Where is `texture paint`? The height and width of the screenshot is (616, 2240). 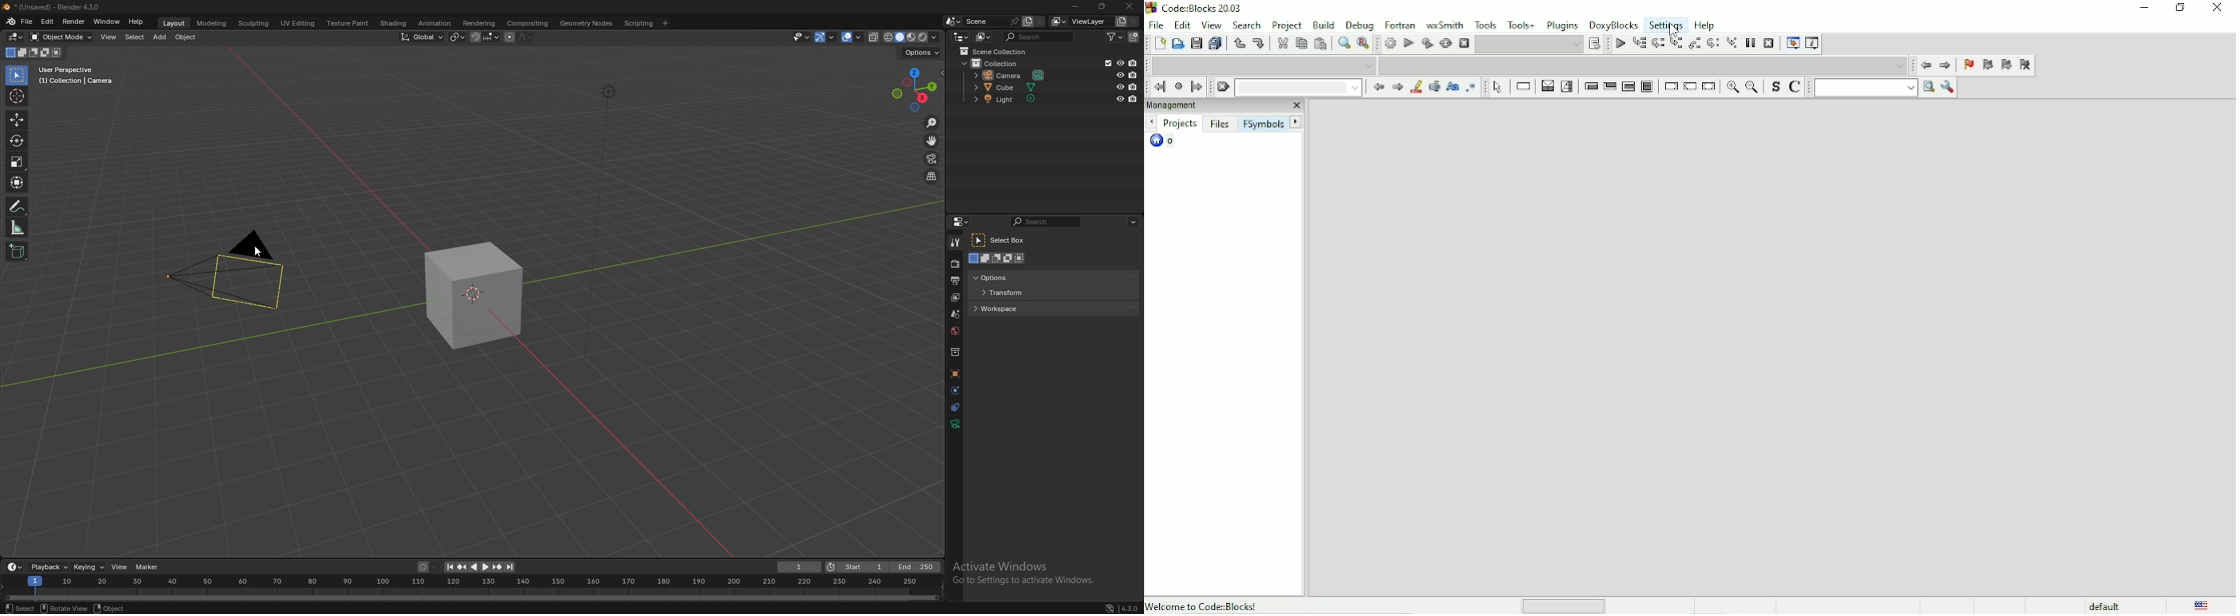
texture paint is located at coordinates (348, 24).